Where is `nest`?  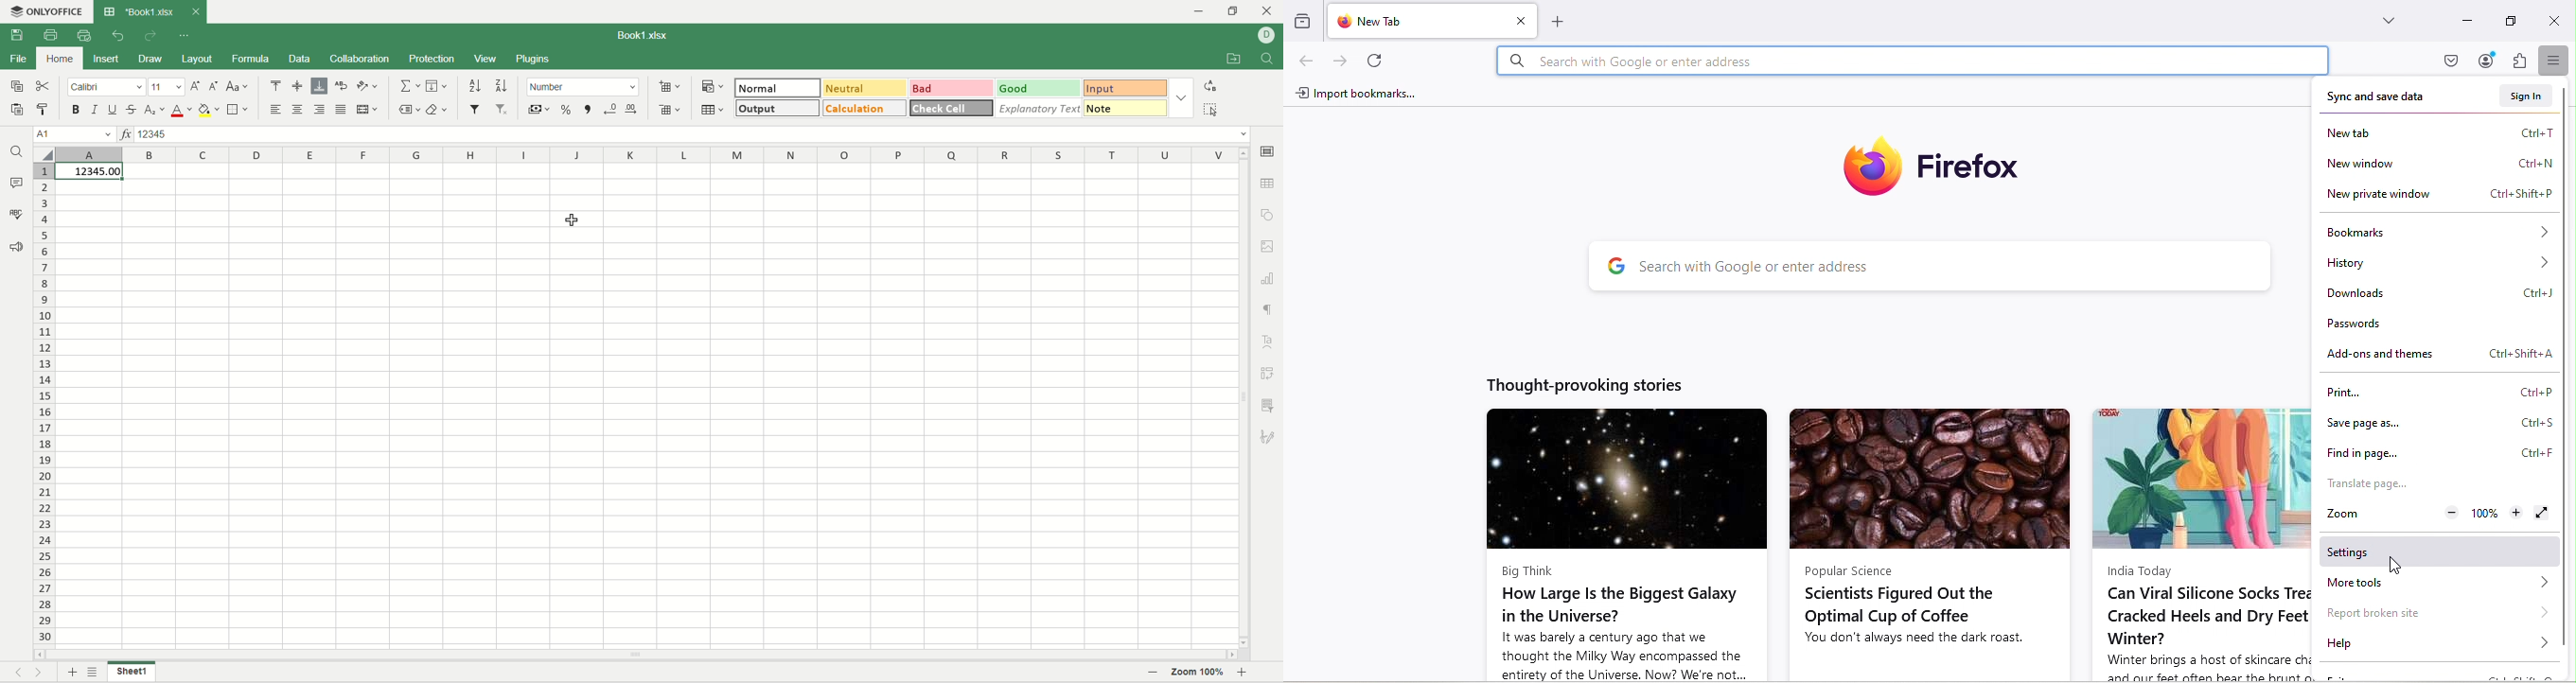 nest is located at coordinates (41, 672).